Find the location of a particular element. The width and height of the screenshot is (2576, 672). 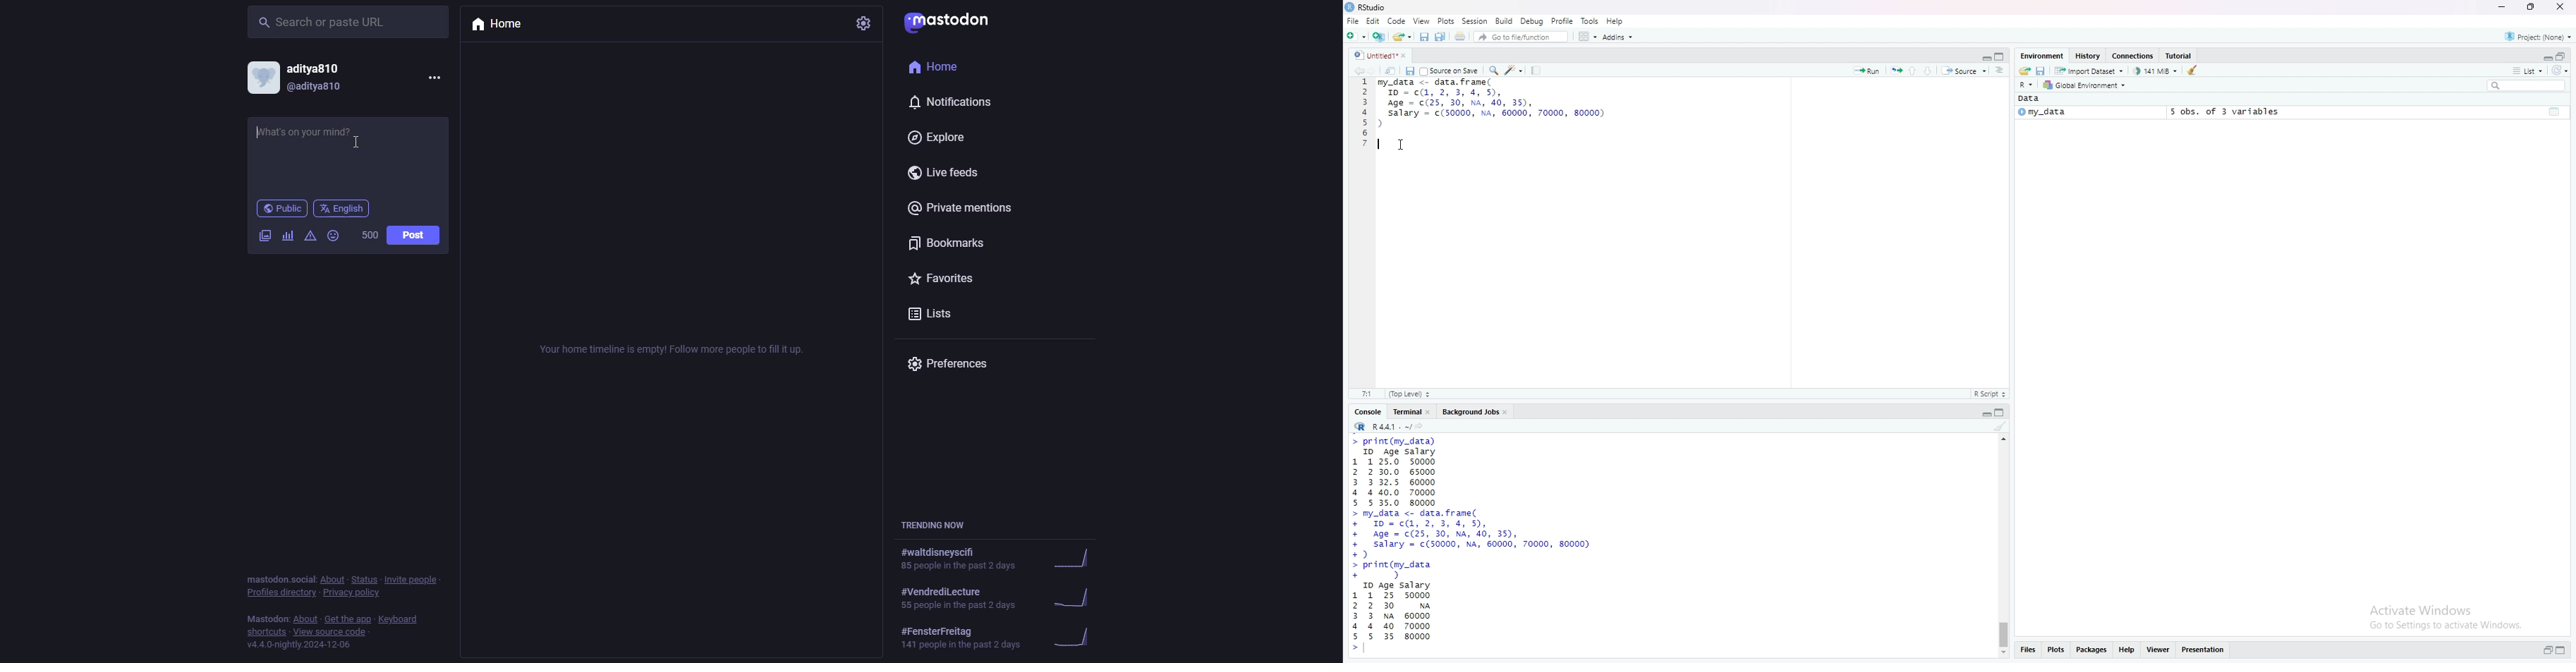

files is located at coordinates (2027, 650).